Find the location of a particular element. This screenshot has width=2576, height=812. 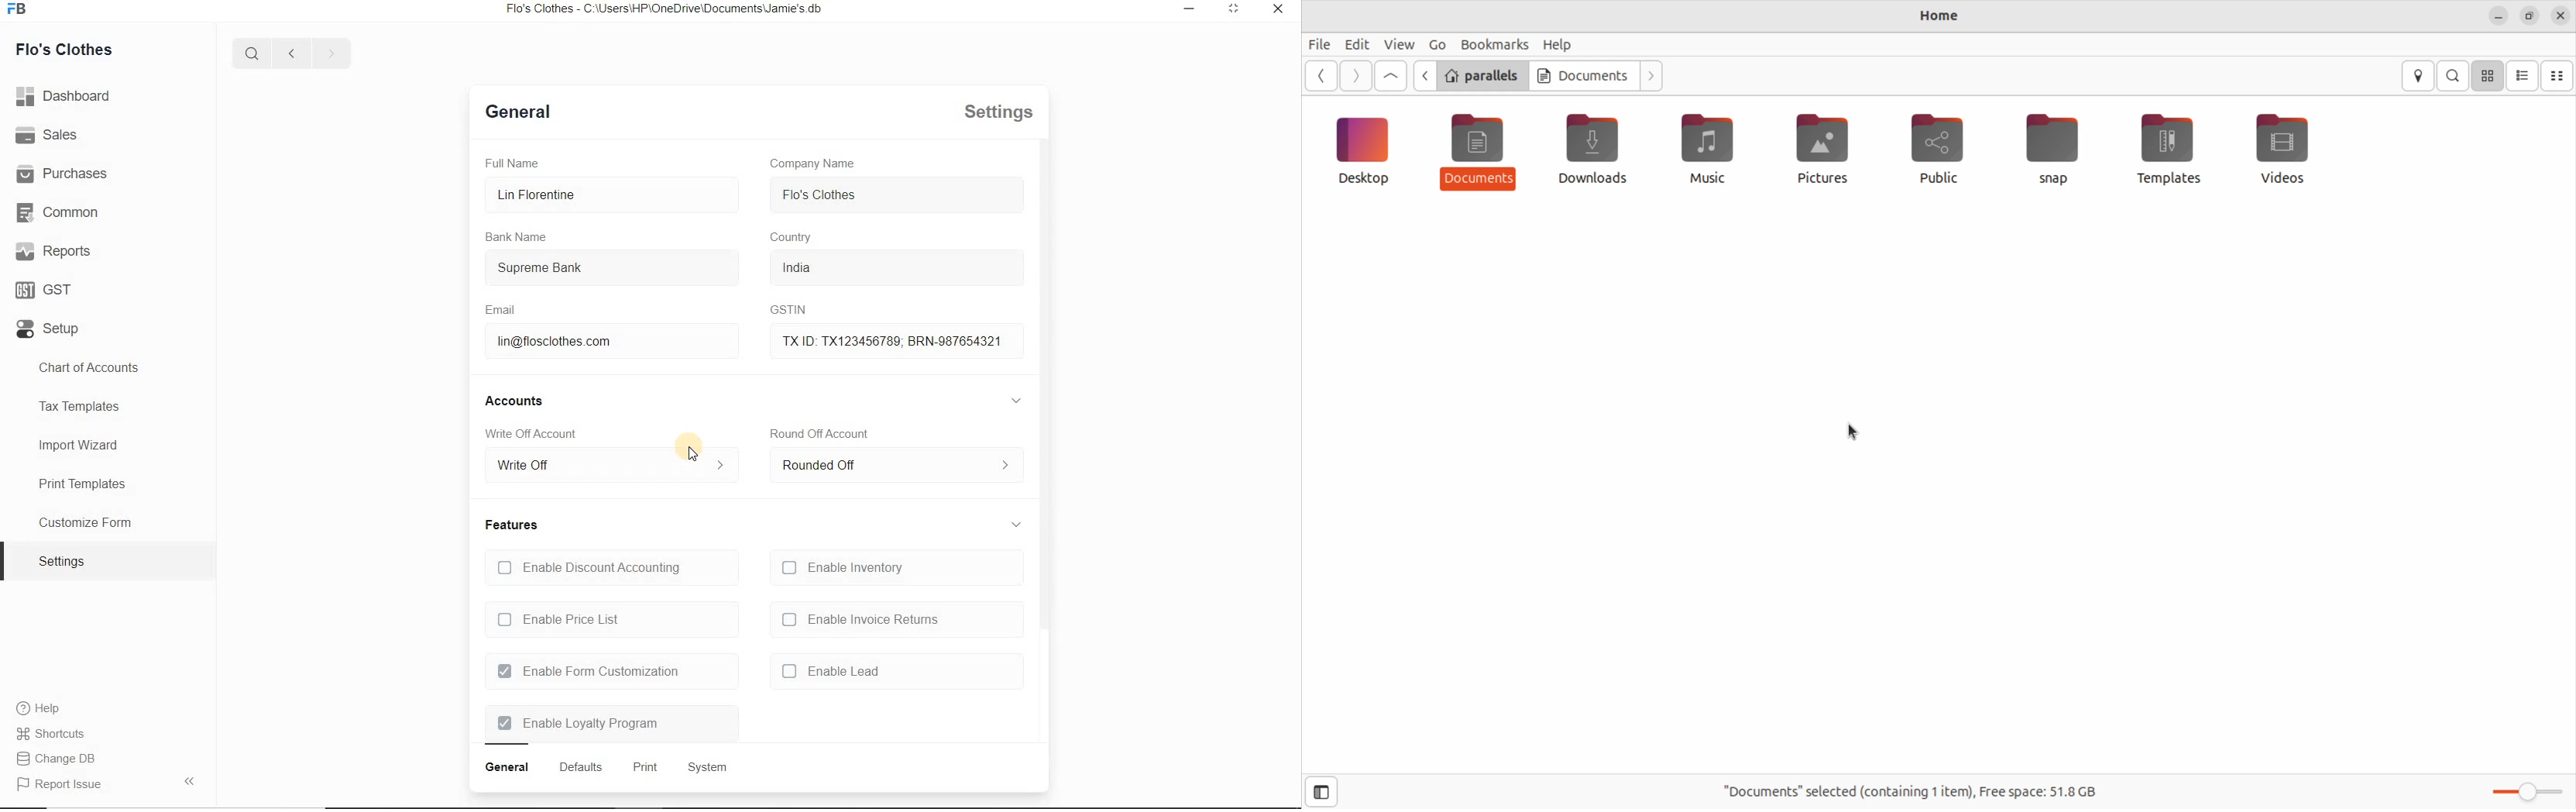

dashboard is located at coordinates (65, 96).